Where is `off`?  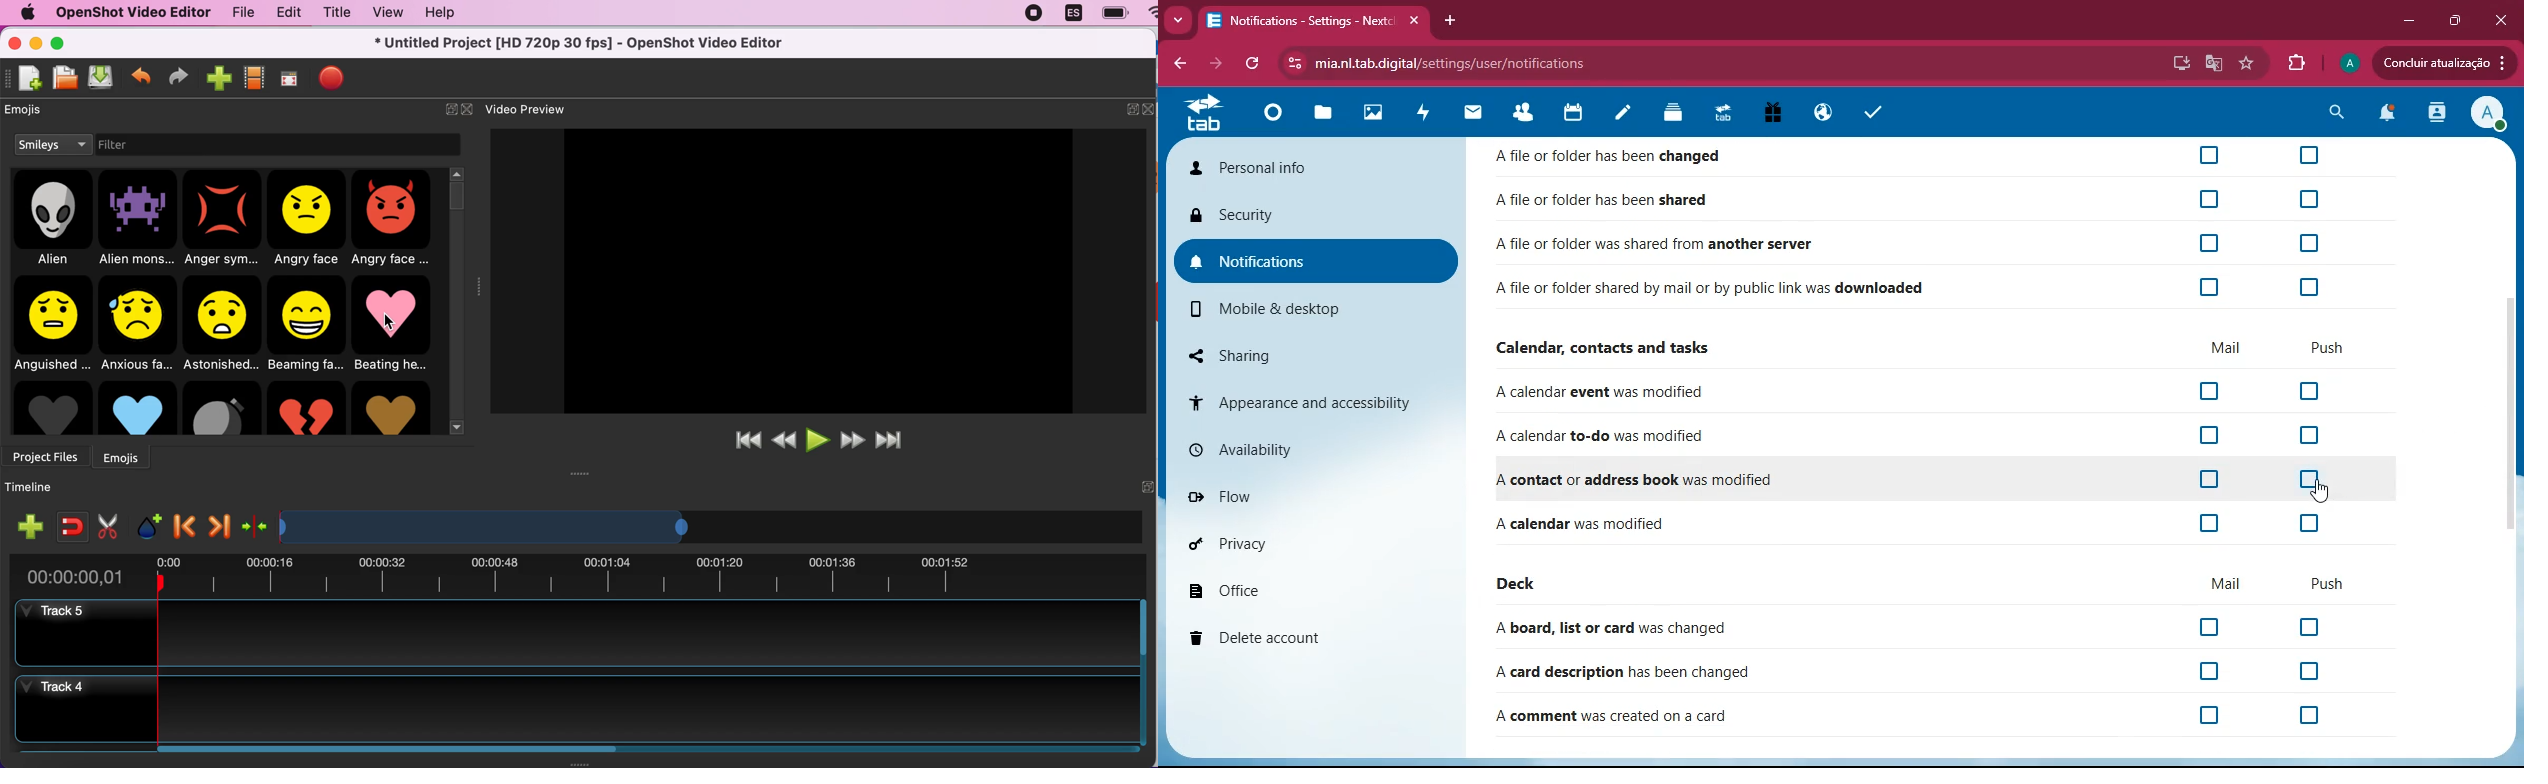 off is located at coordinates (2210, 625).